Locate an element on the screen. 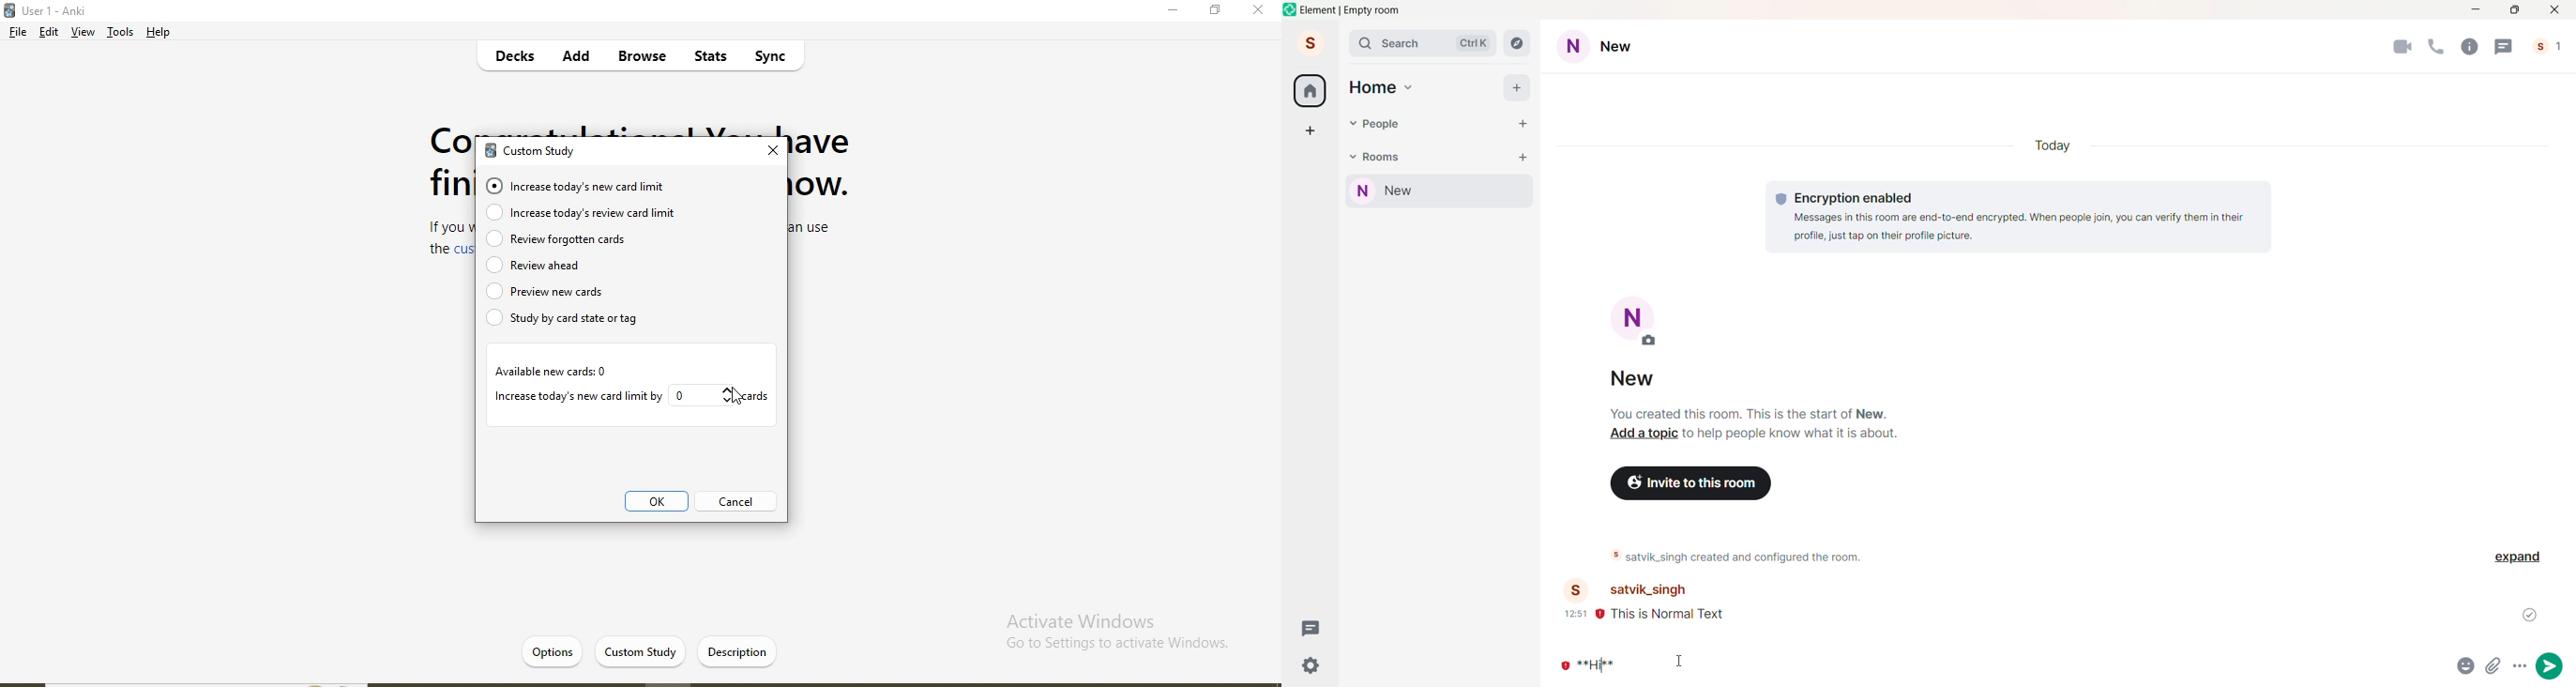  this is normal text is located at coordinates (1687, 616).